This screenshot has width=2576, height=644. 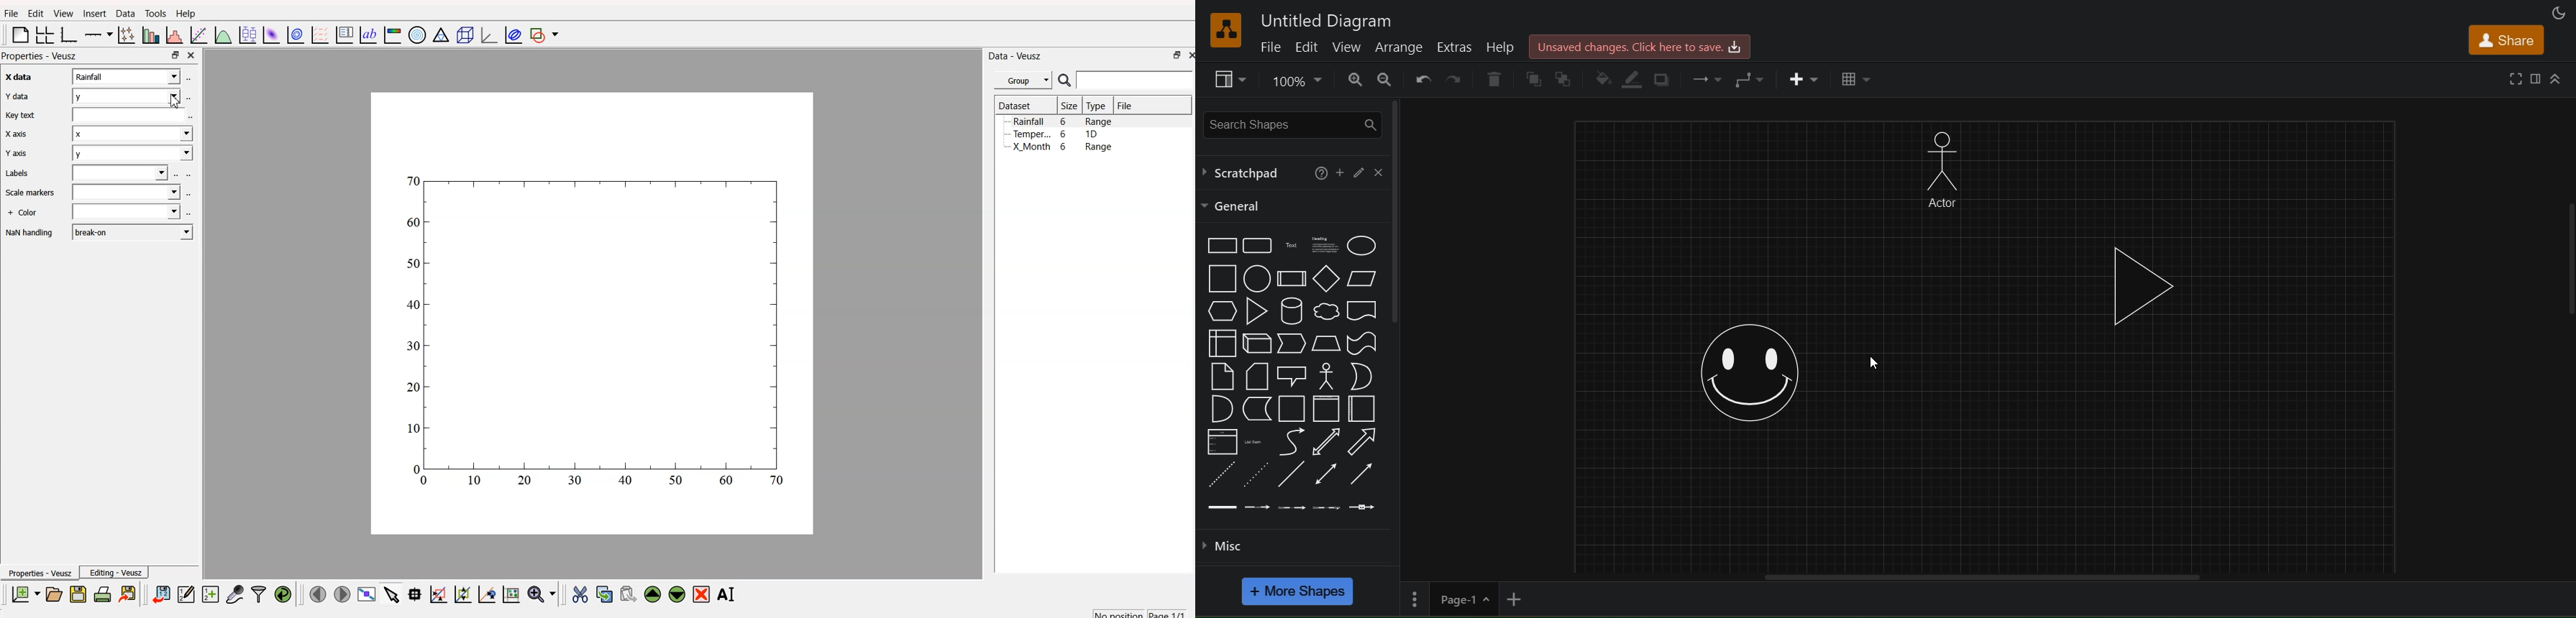 I want to click on maximize, so click(x=1174, y=57).